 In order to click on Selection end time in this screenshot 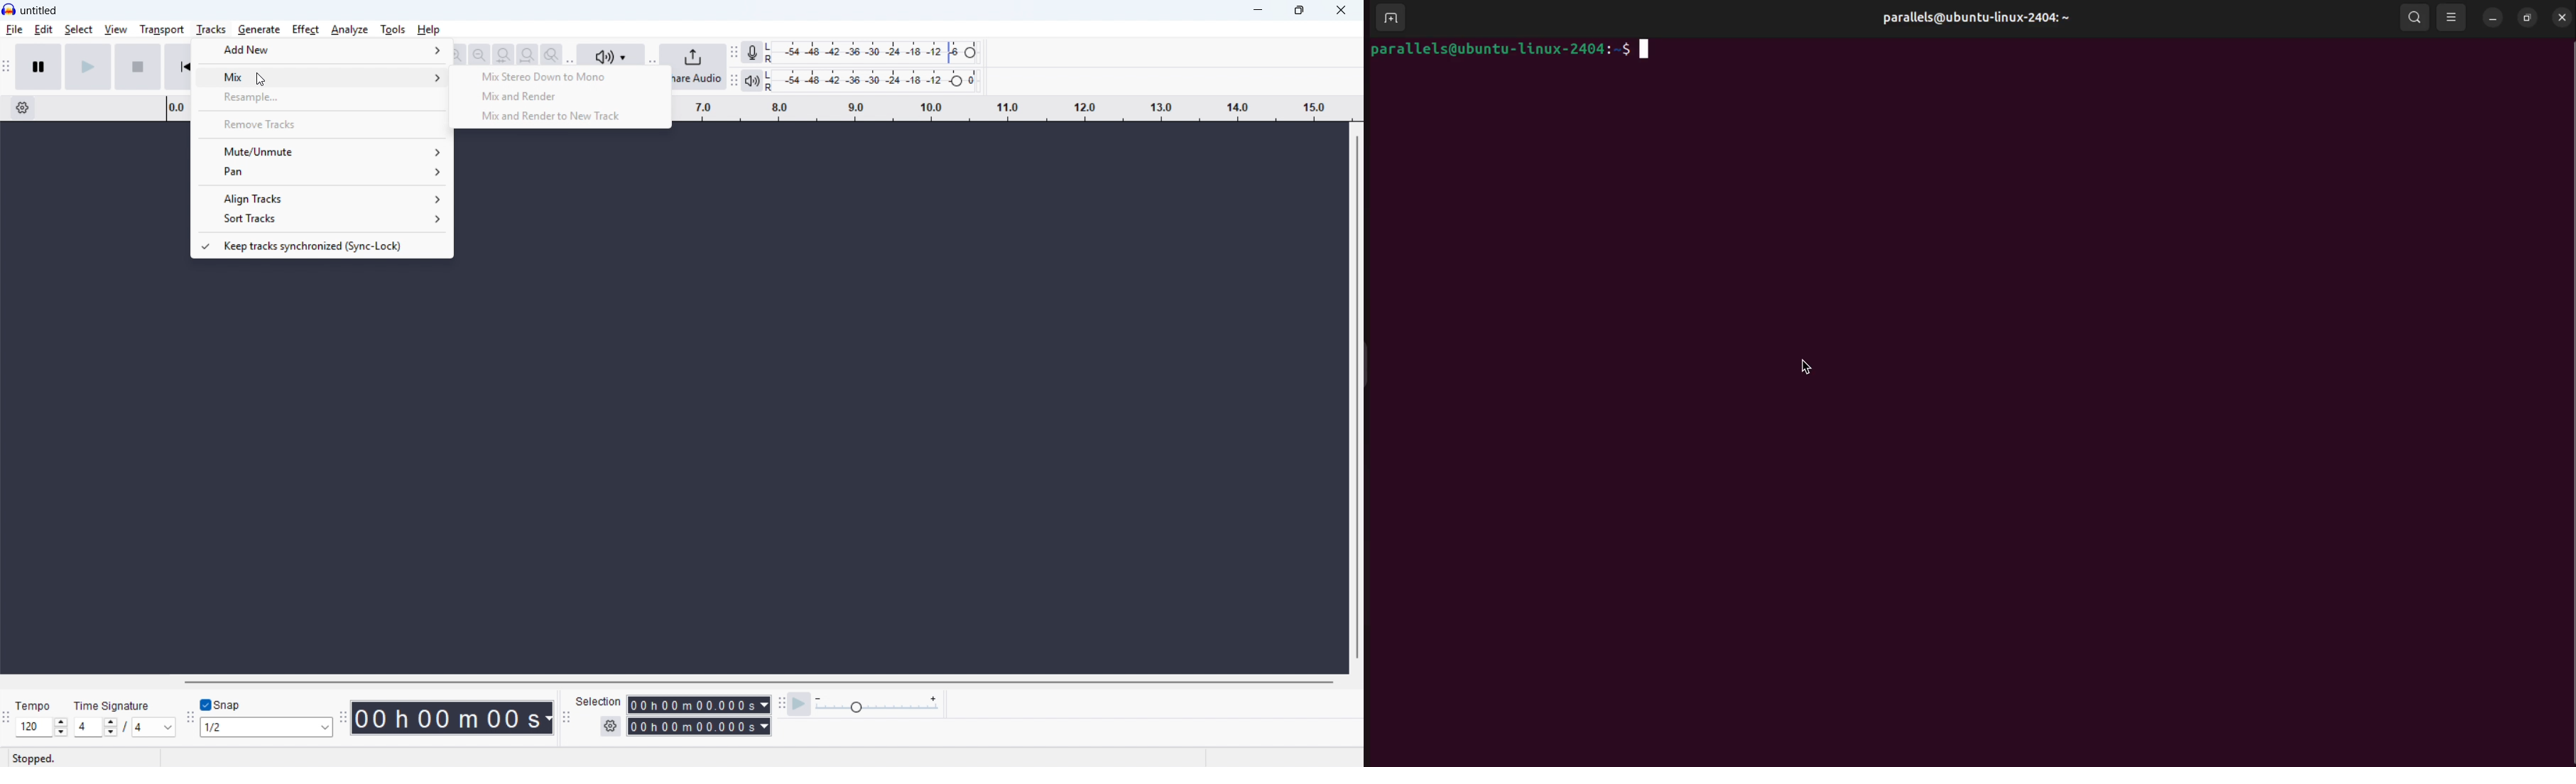, I will do `click(700, 727)`.